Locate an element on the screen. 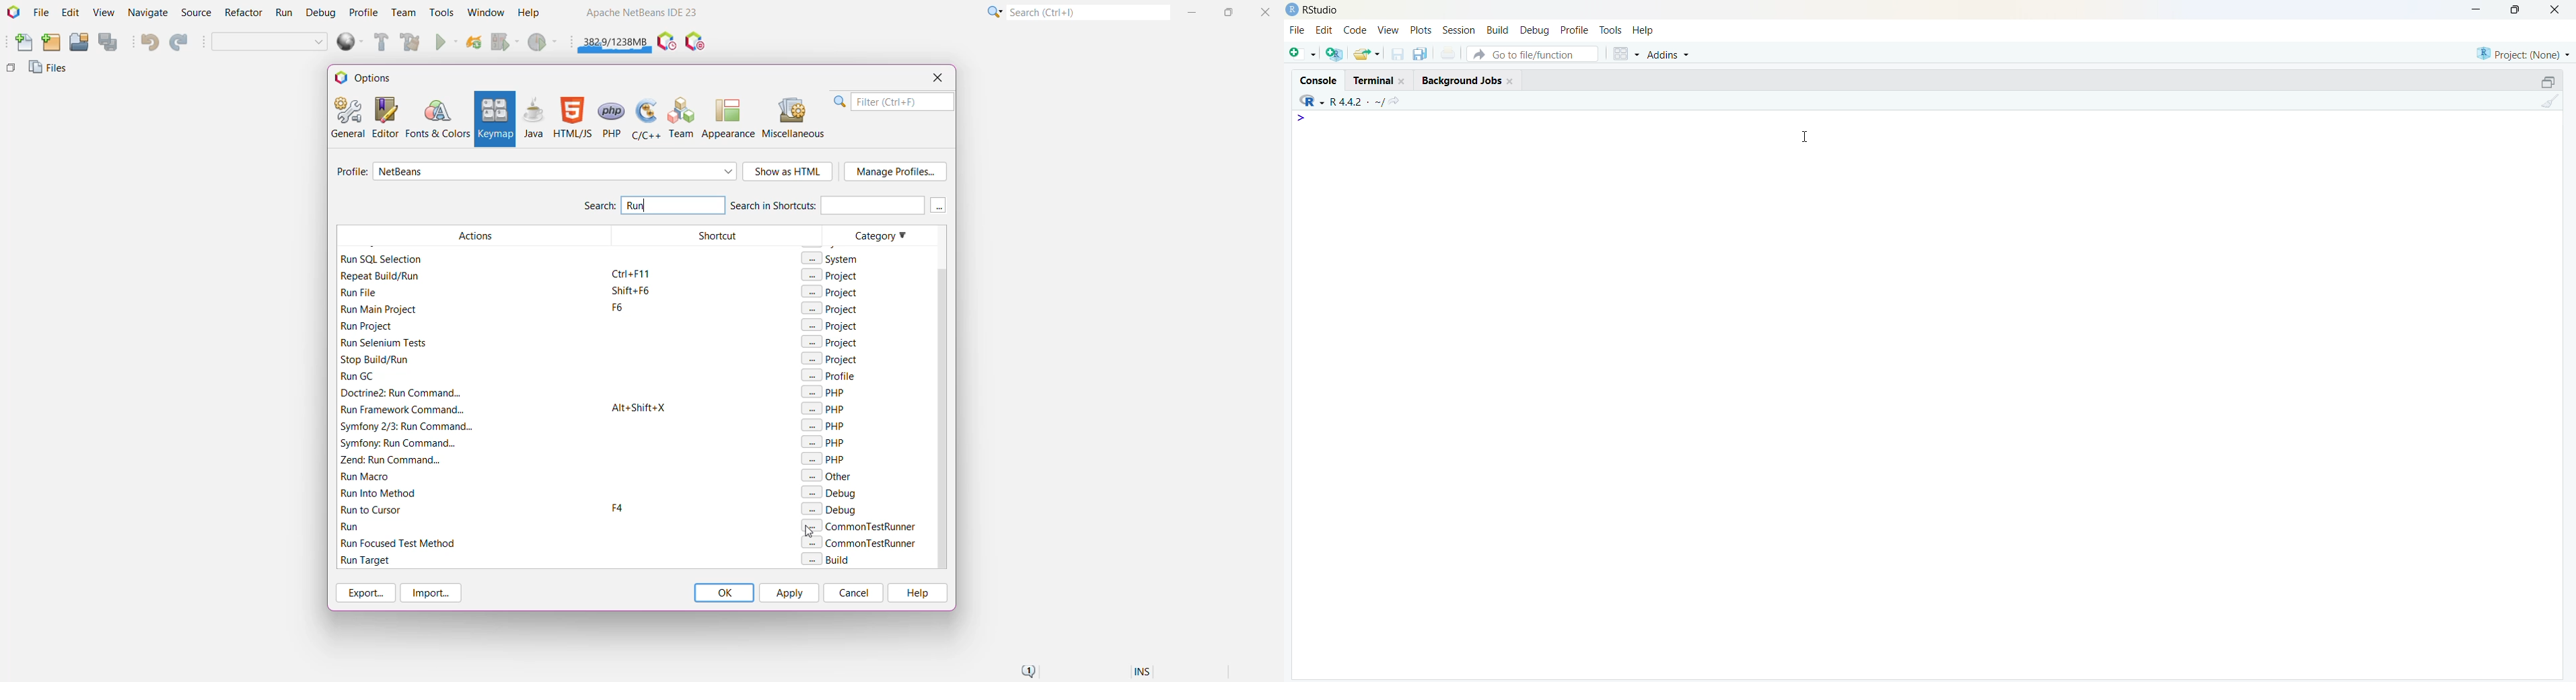  copy is located at coordinates (1421, 54).